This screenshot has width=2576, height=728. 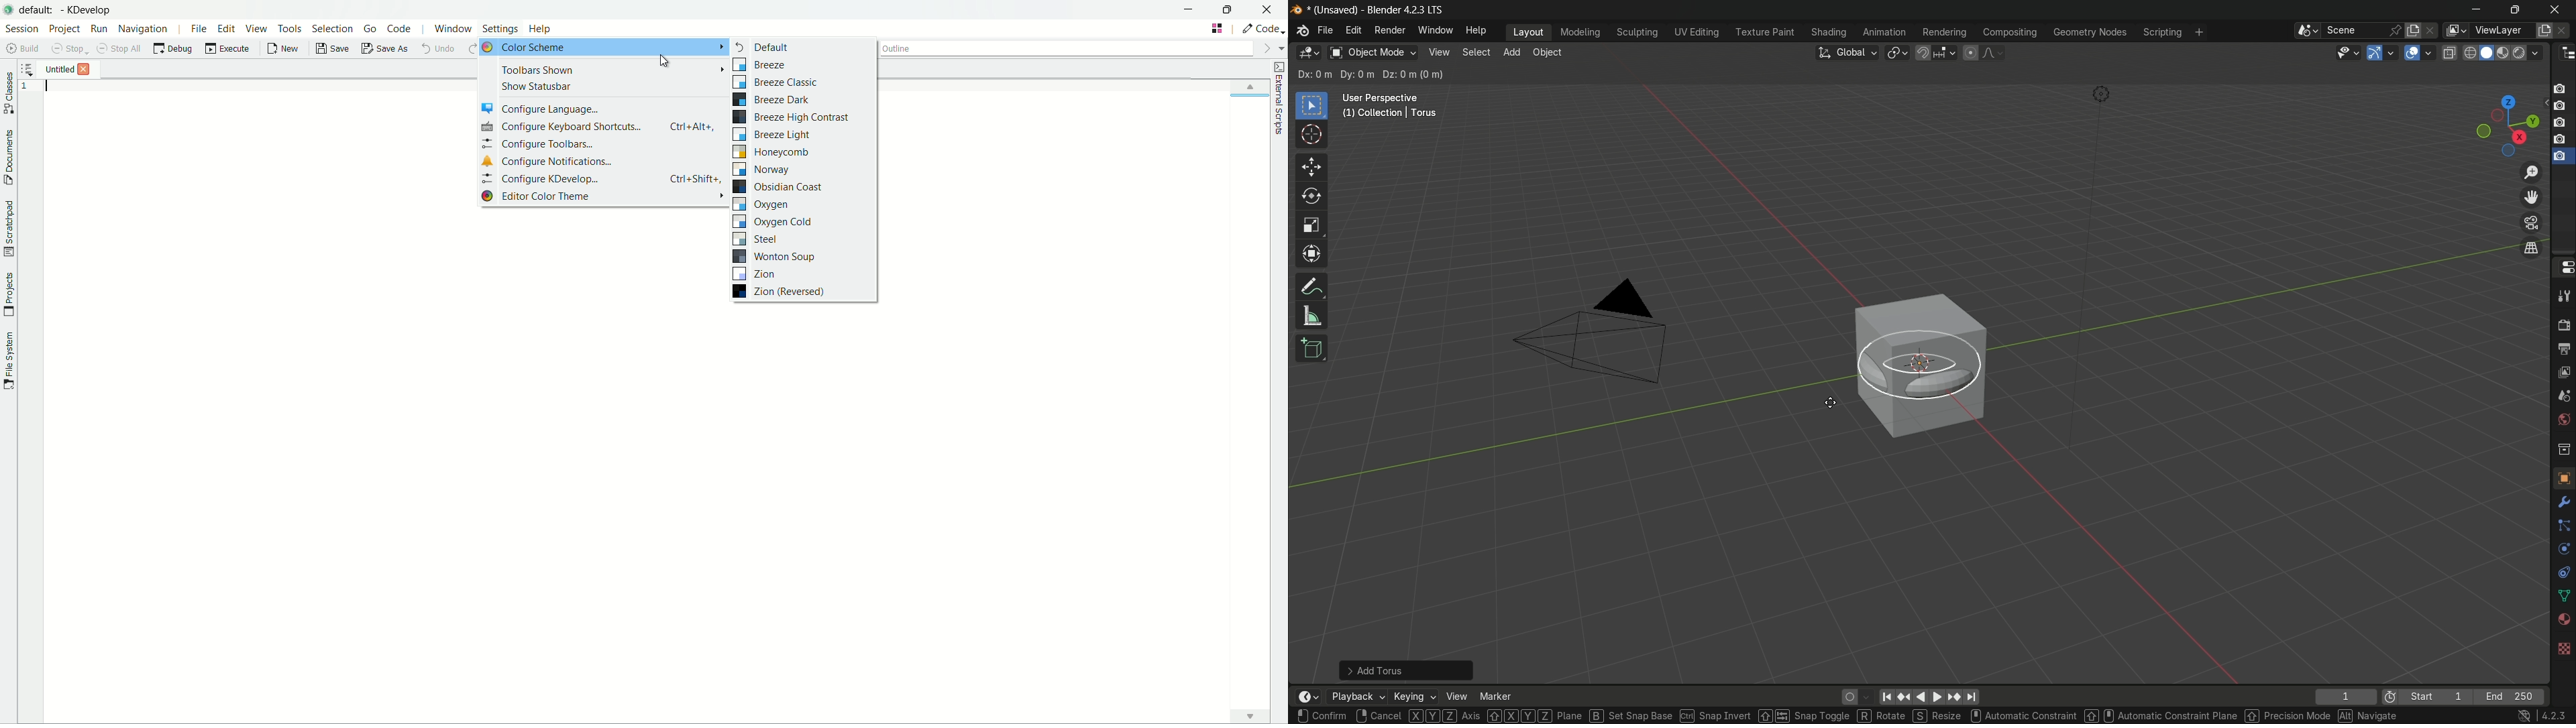 What do you see at coordinates (1535, 716) in the screenshot?
I see `[XYZ] plane` at bounding box center [1535, 716].